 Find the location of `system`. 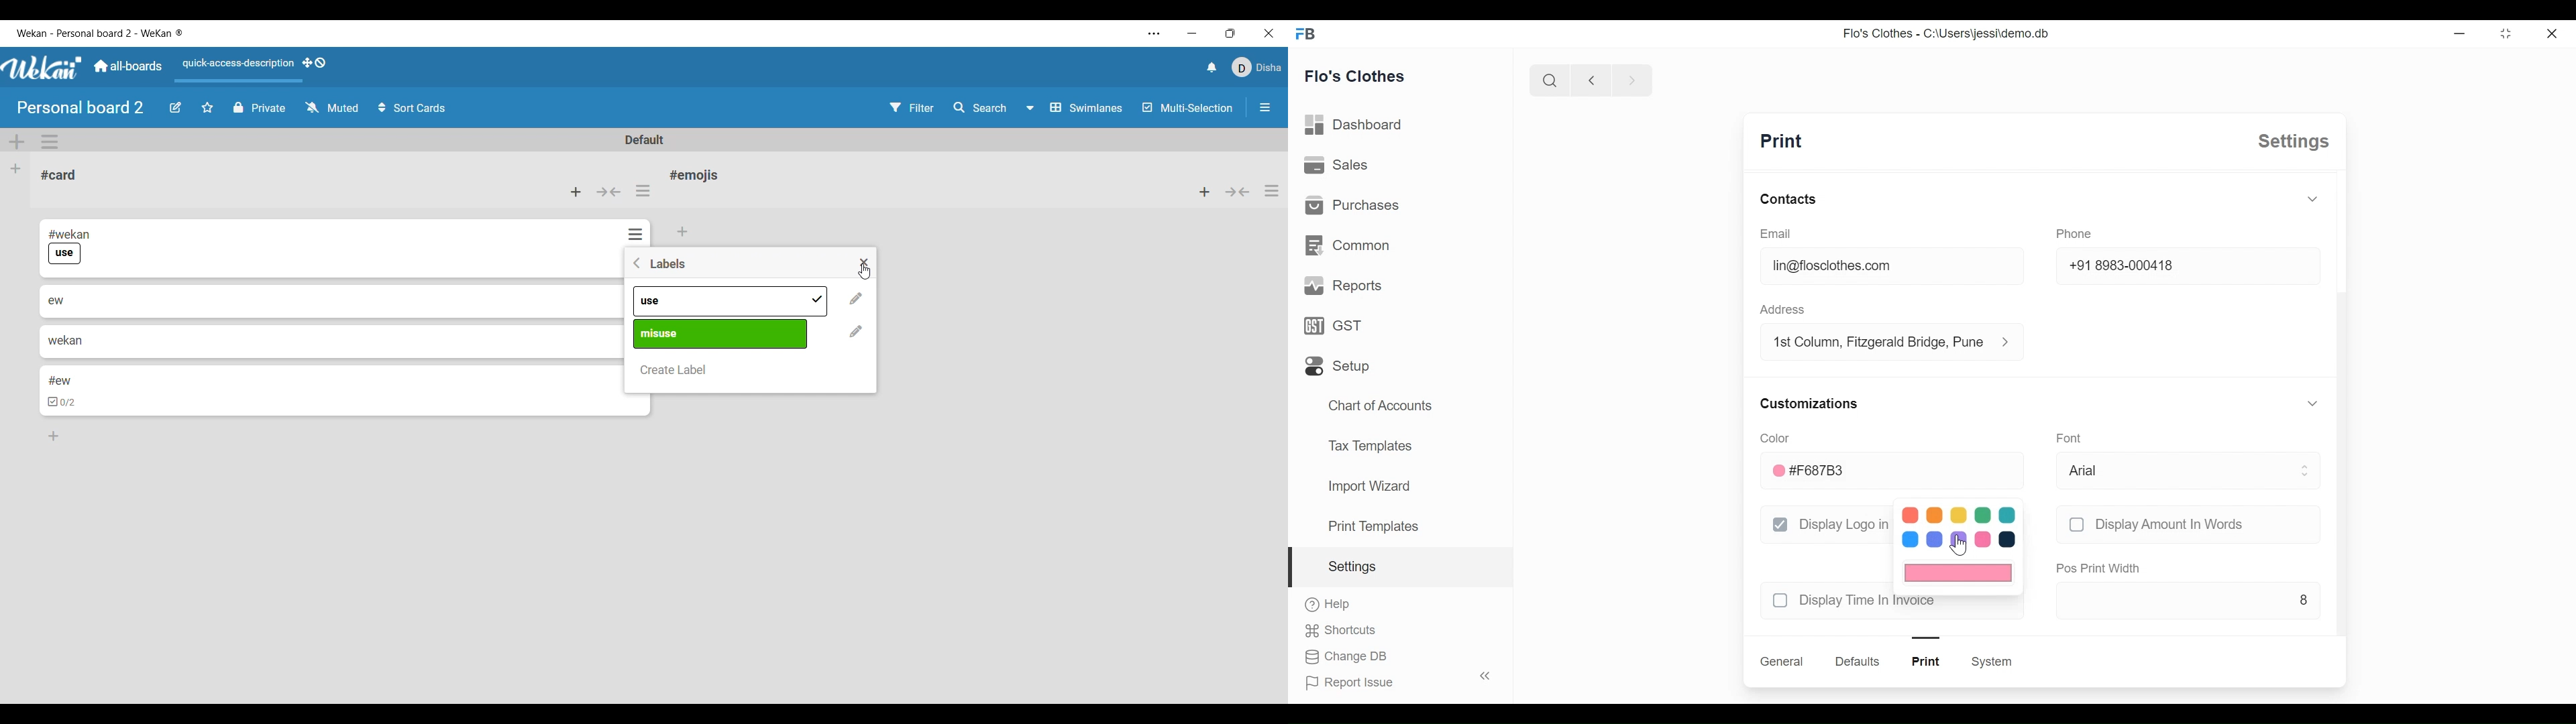

system is located at coordinates (1991, 662).